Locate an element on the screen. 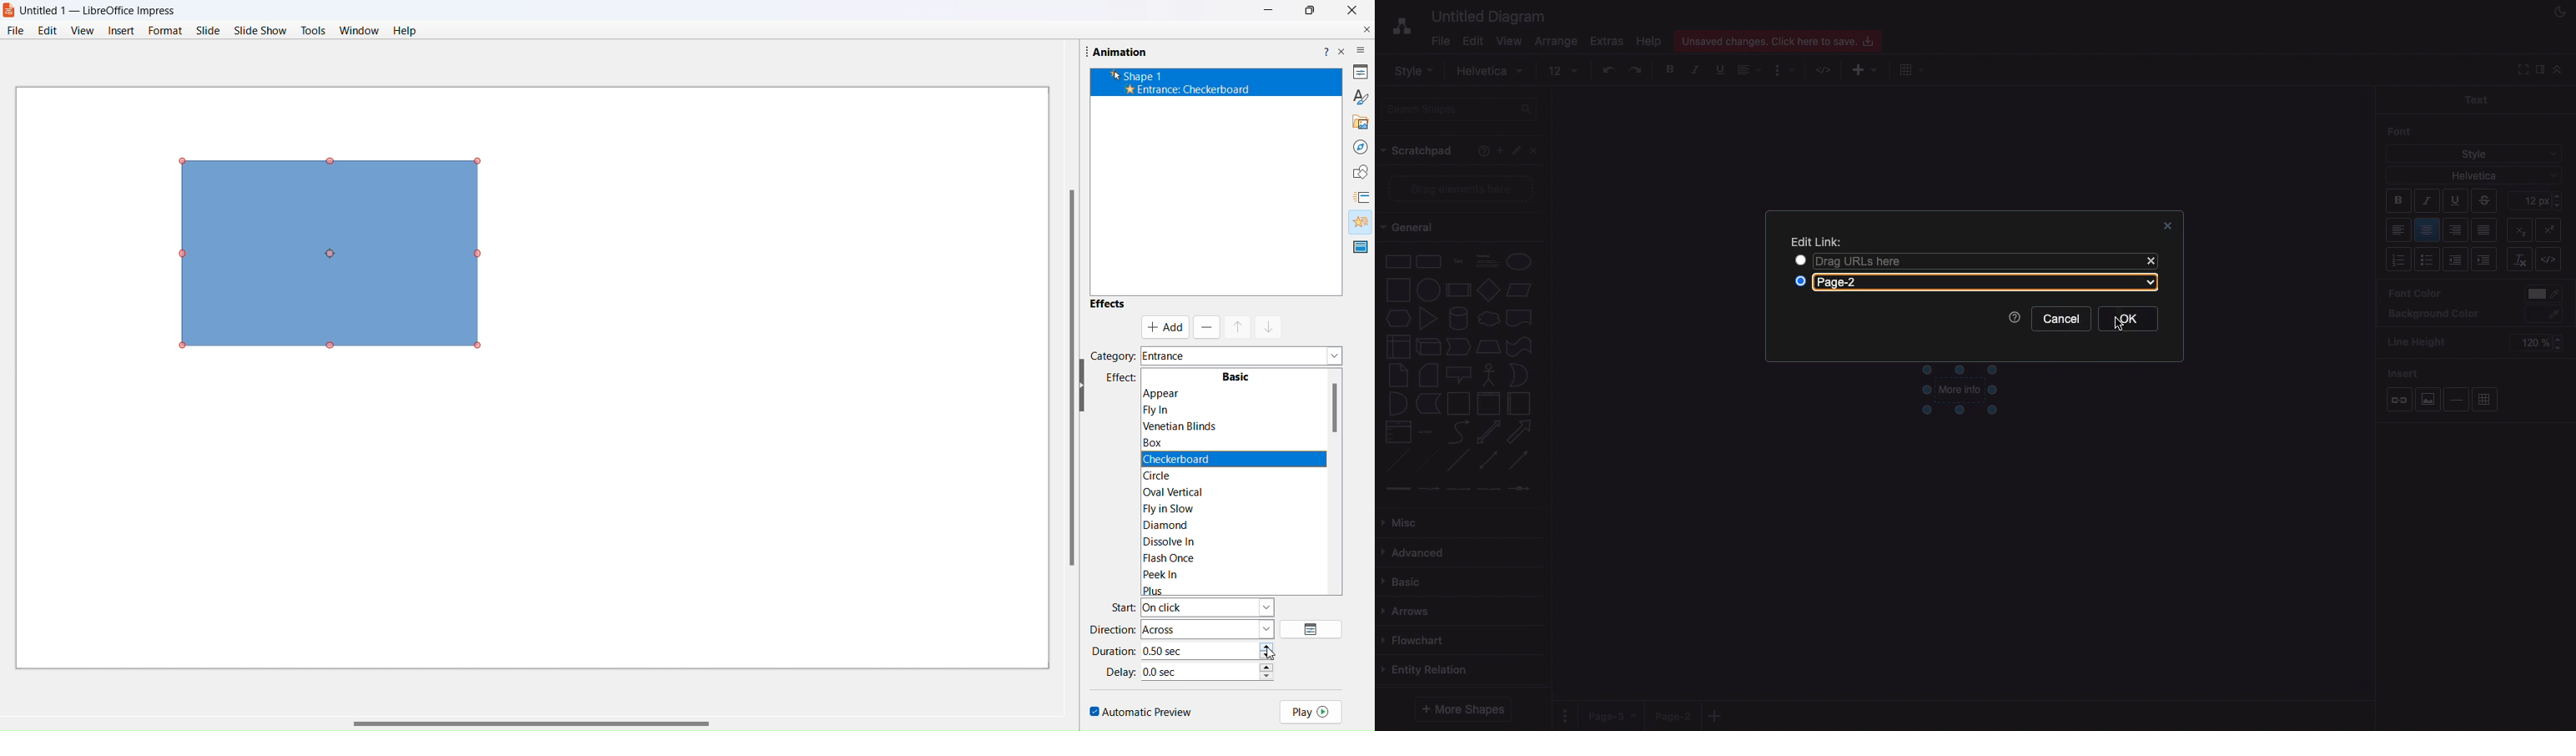 This screenshot has width=2576, height=756. start type is located at coordinates (1211, 607).